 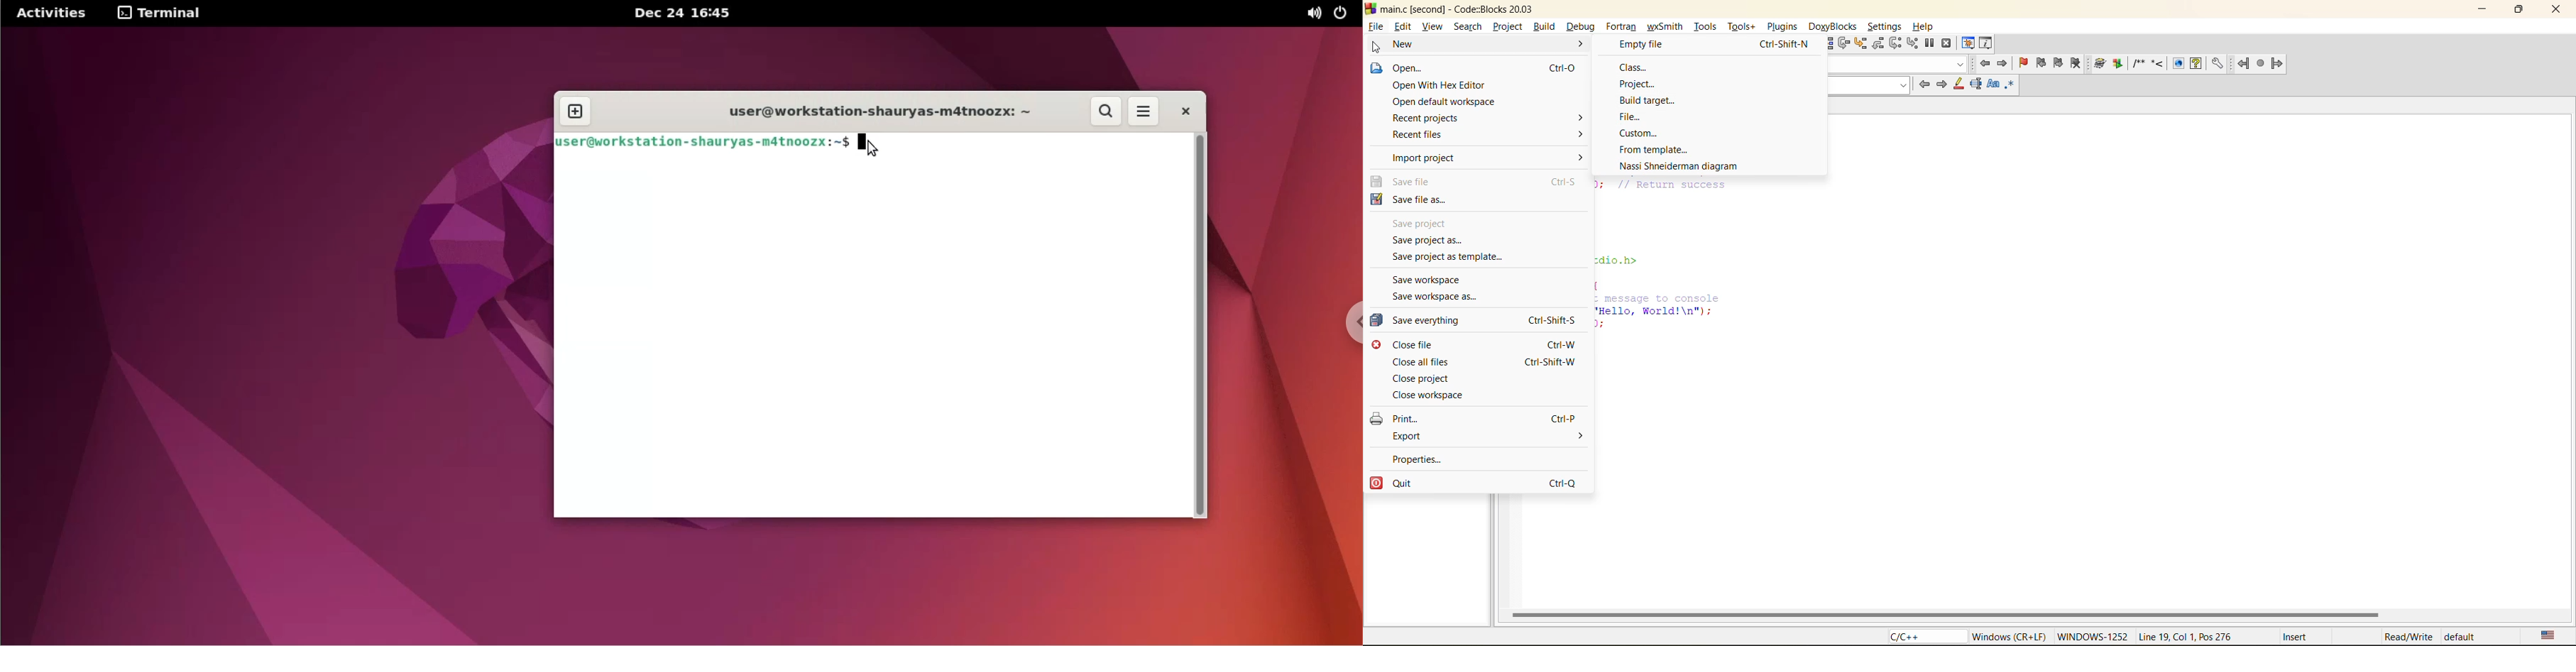 What do you see at coordinates (1657, 150) in the screenshot?
I see `from template` at bounding box center [1657, 150].